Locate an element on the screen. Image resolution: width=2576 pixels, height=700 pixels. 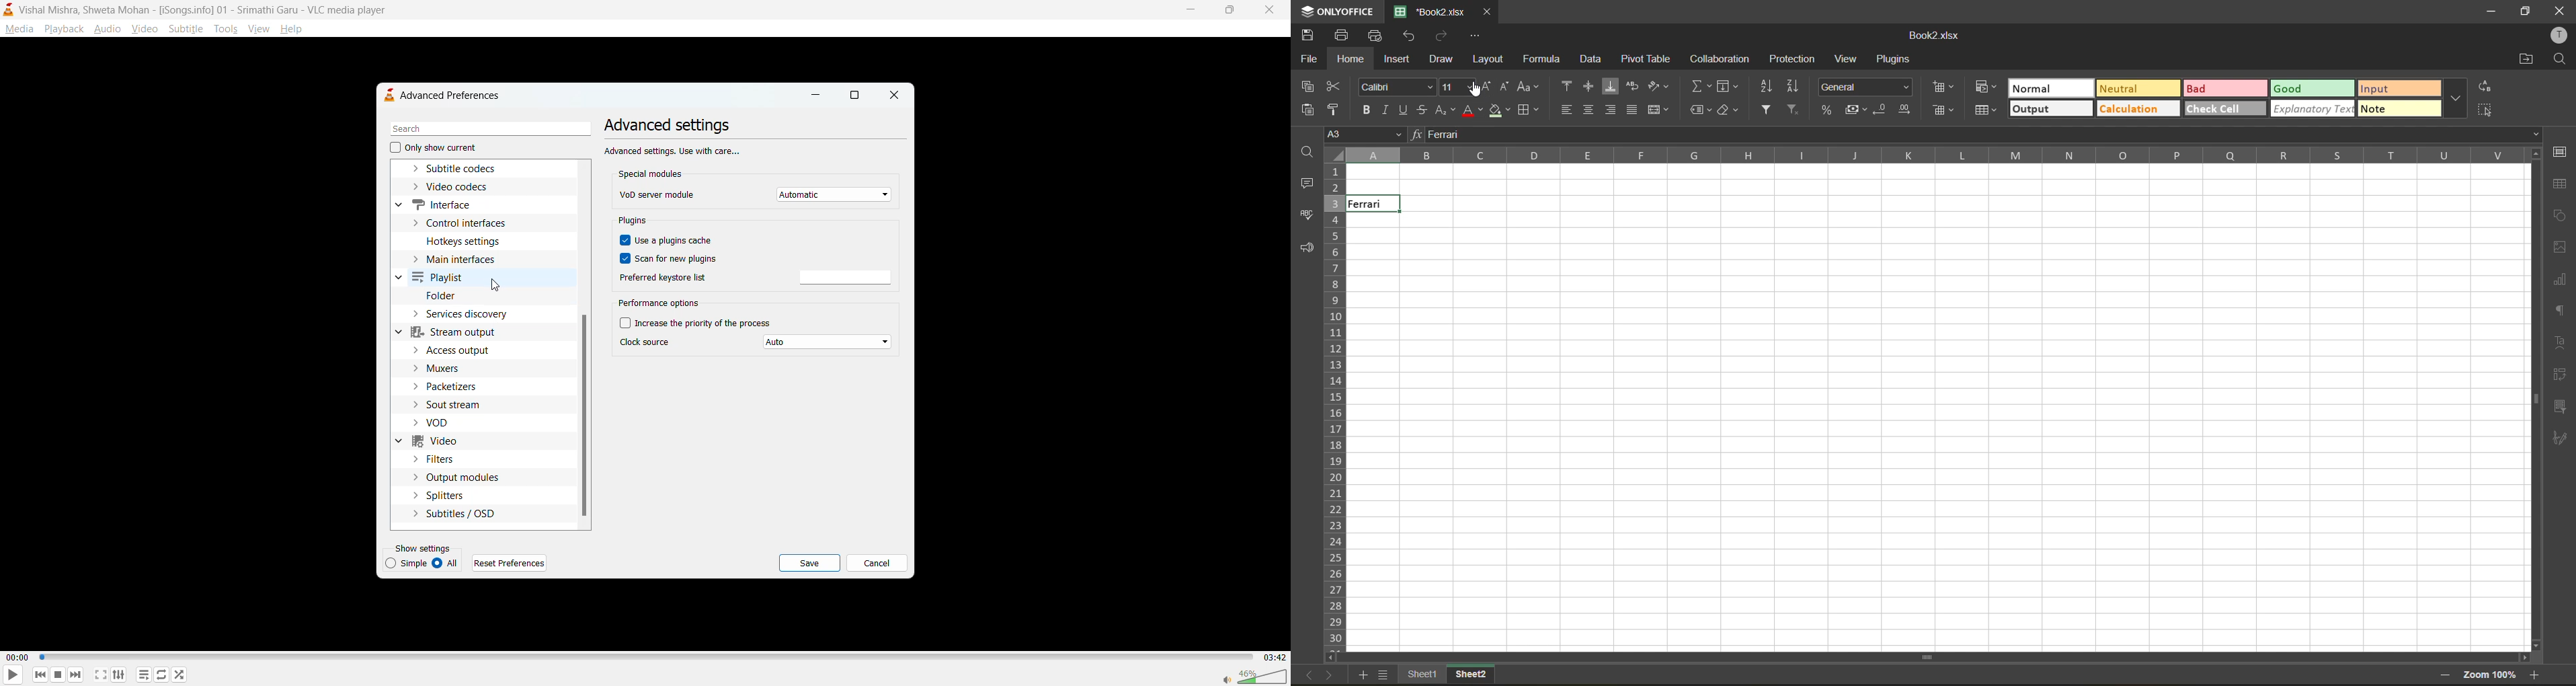
print is located at coordinates (1345, 36).